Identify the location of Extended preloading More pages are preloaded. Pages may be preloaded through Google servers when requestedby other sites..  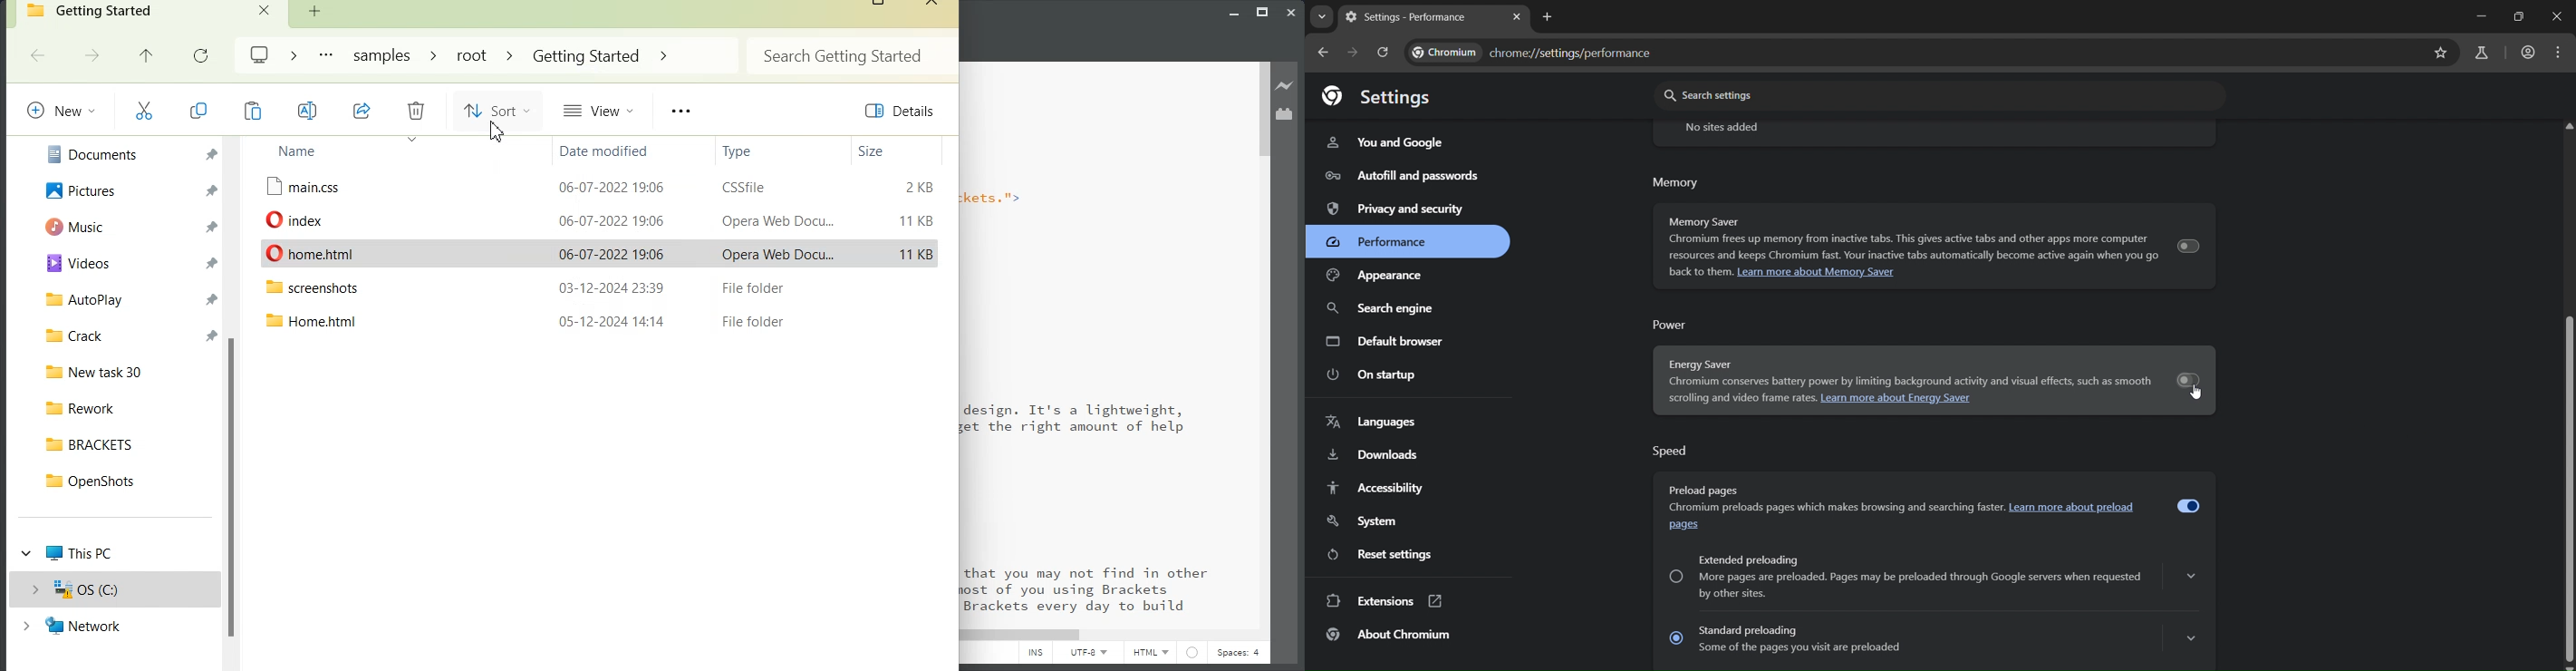
(1906, 578).